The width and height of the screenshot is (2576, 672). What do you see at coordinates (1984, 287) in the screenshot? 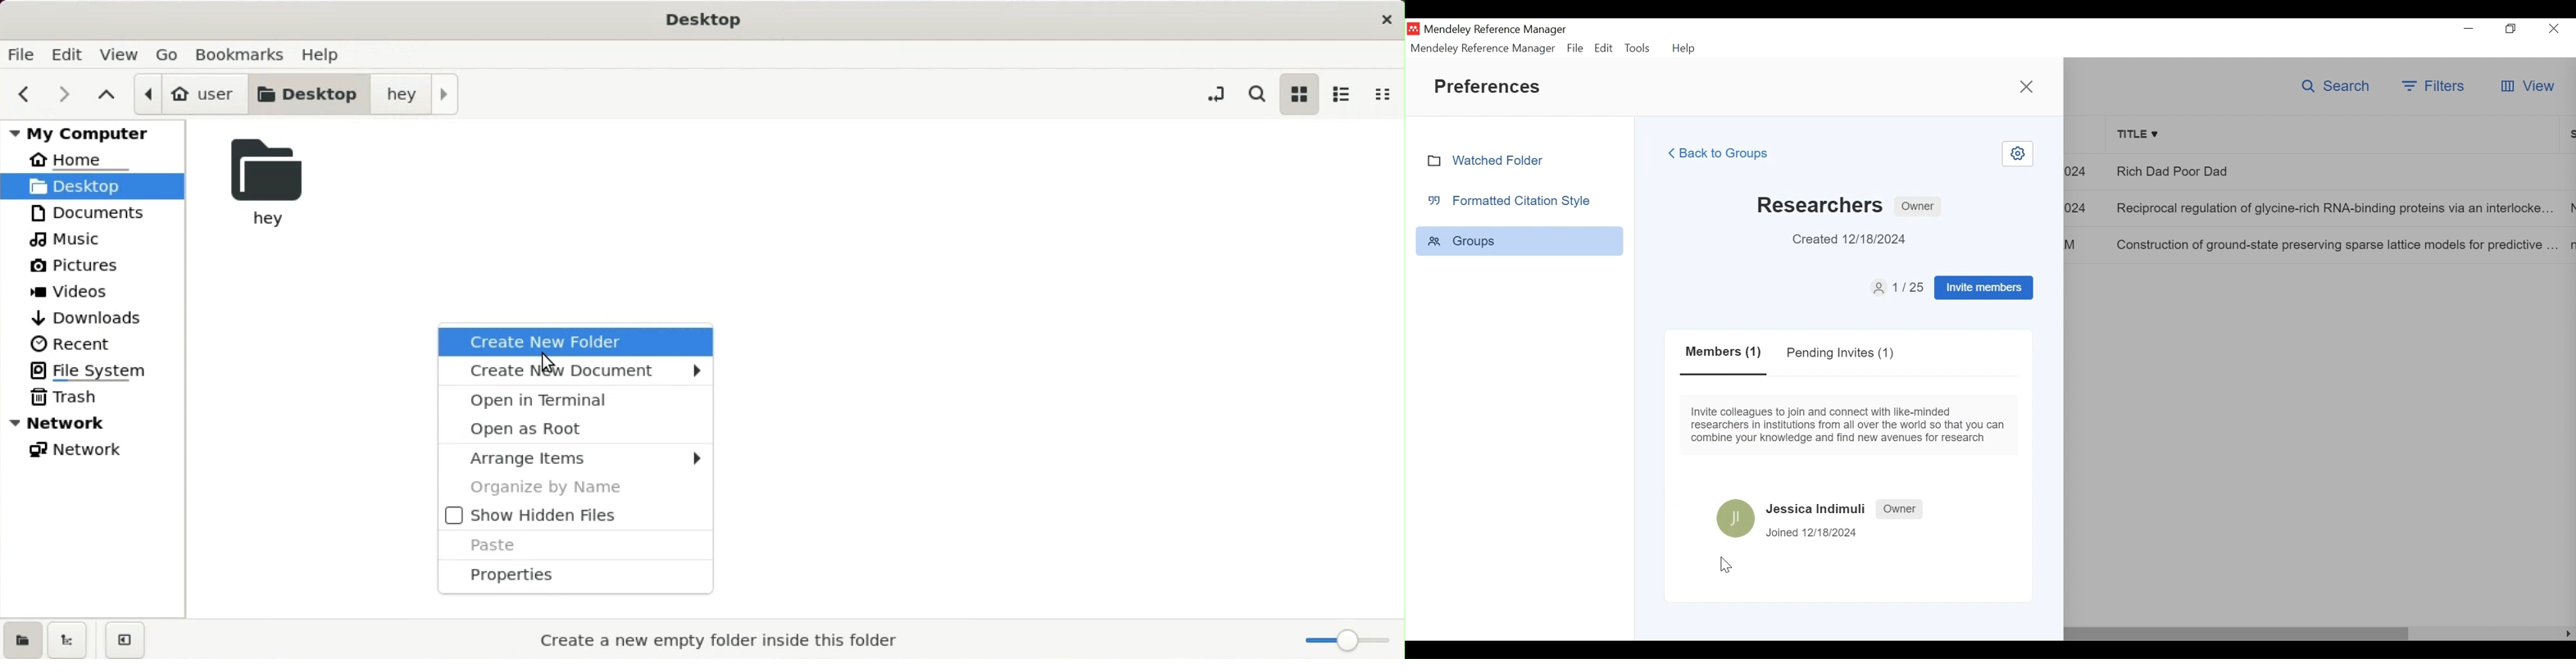
I see `Invite members` at bounding box center [1984, 287].